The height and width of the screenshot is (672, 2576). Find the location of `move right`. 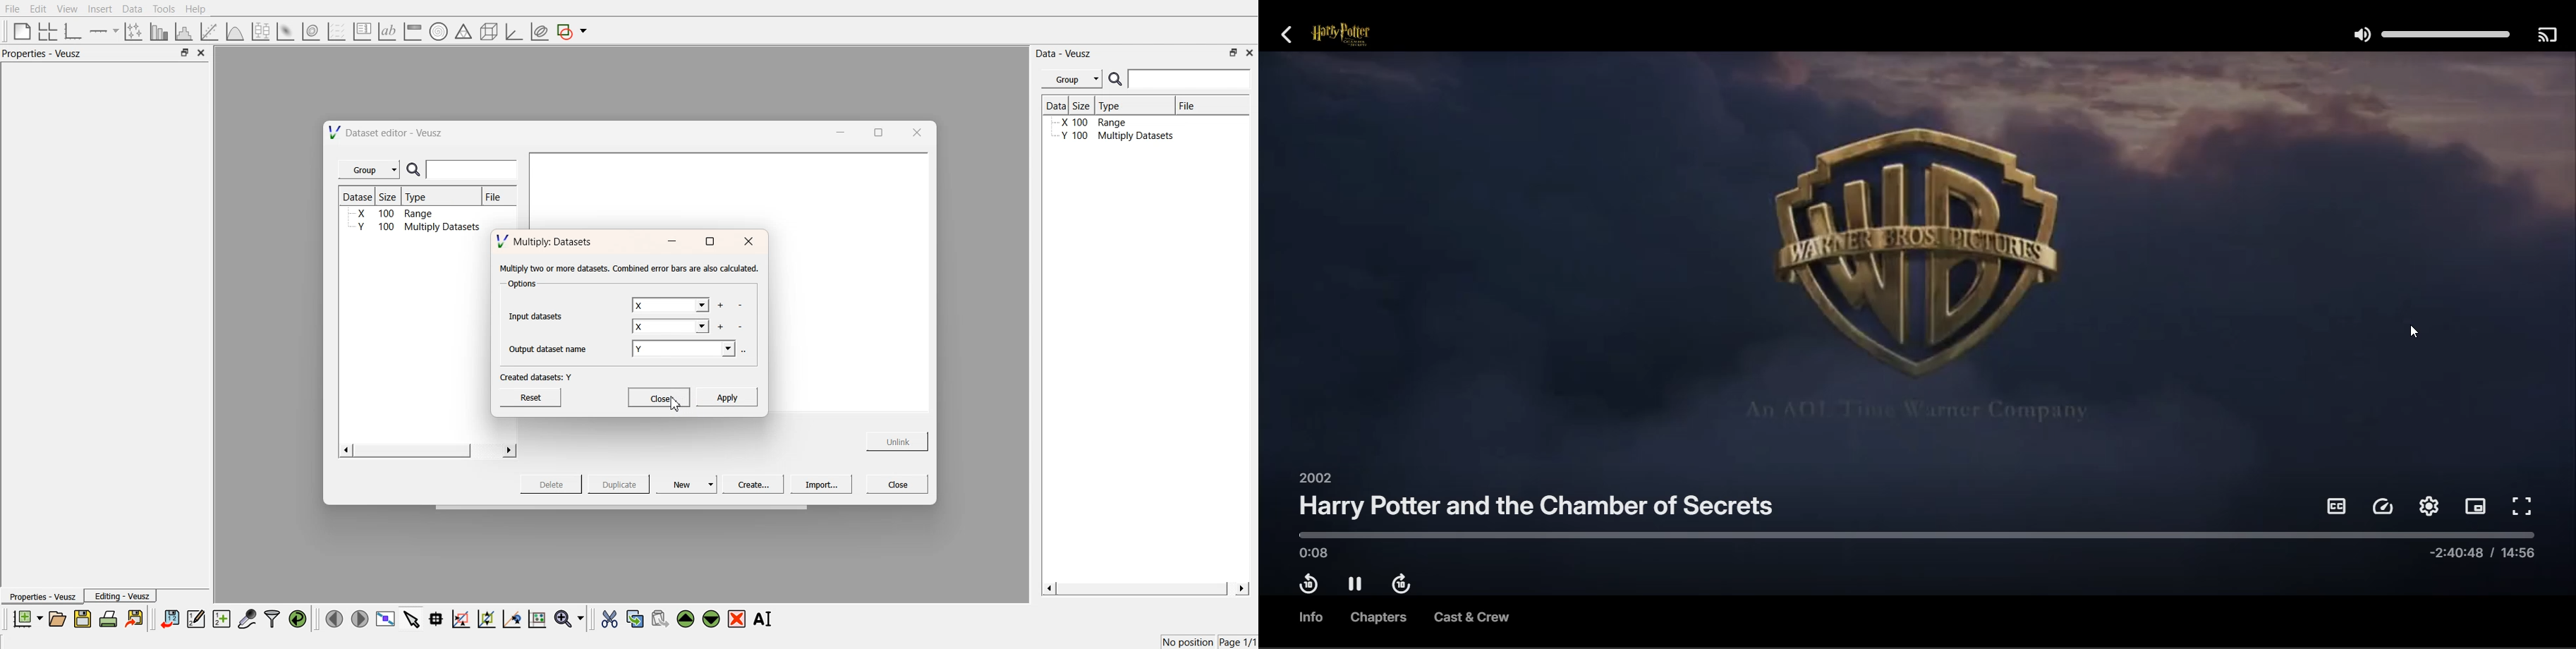

move right is located at coordinates (359, 618).